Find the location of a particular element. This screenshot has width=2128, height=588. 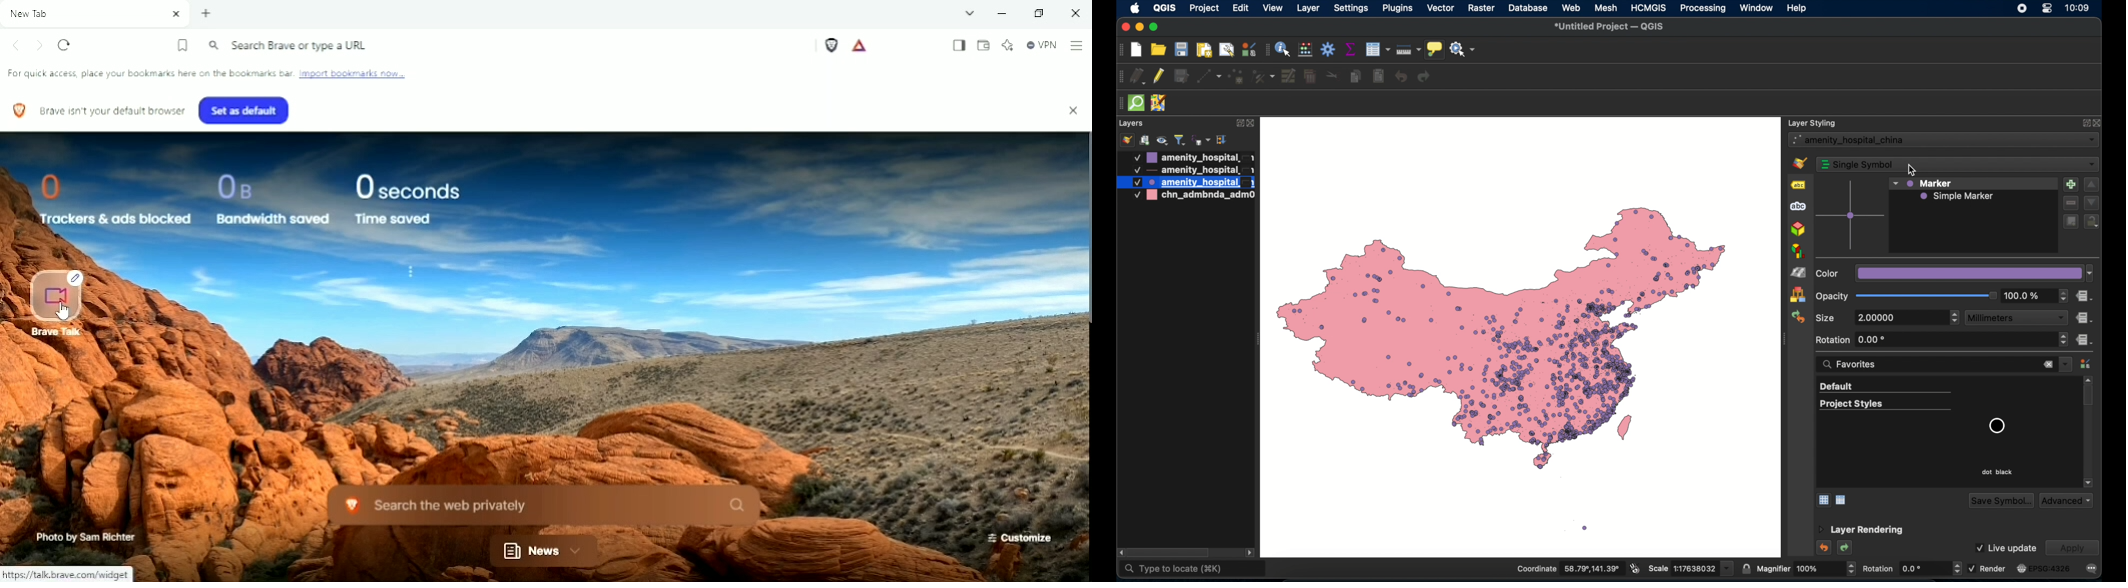

drag handle is located at coordinates (1118, 103).